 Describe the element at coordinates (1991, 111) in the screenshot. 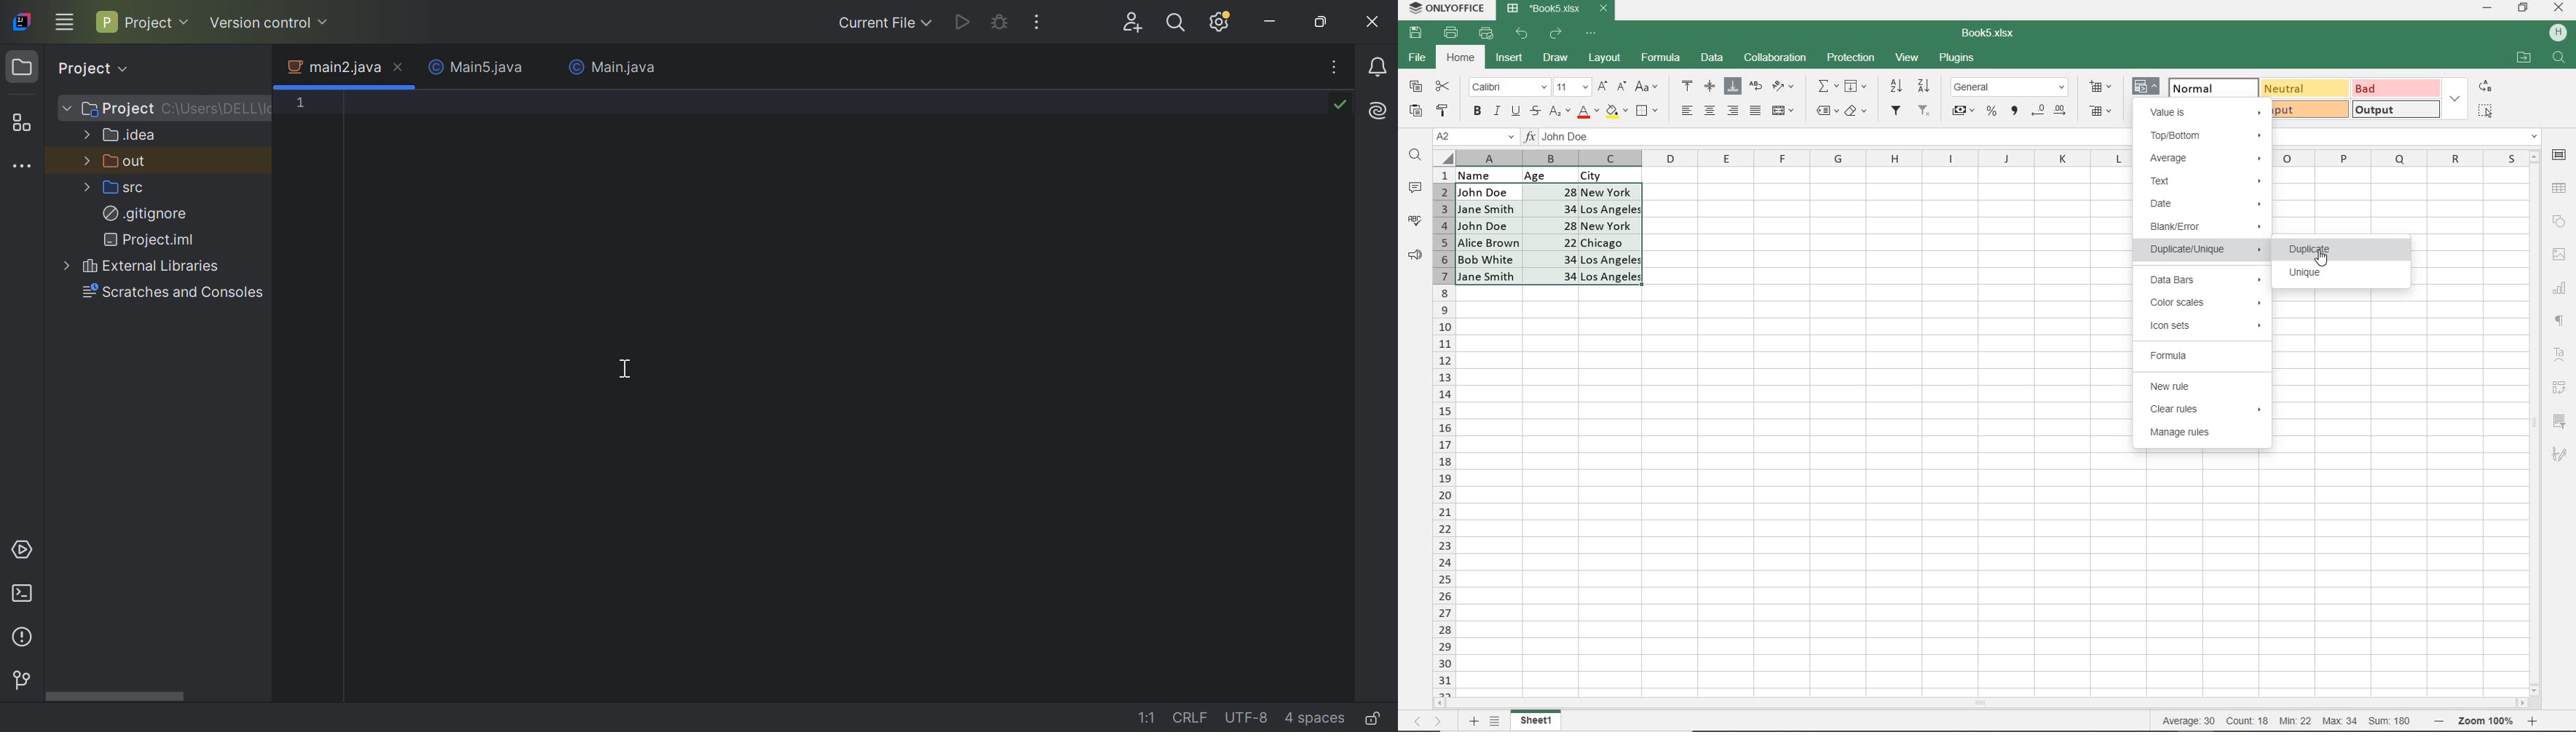

I see `PERCENT STYLE` at that location.